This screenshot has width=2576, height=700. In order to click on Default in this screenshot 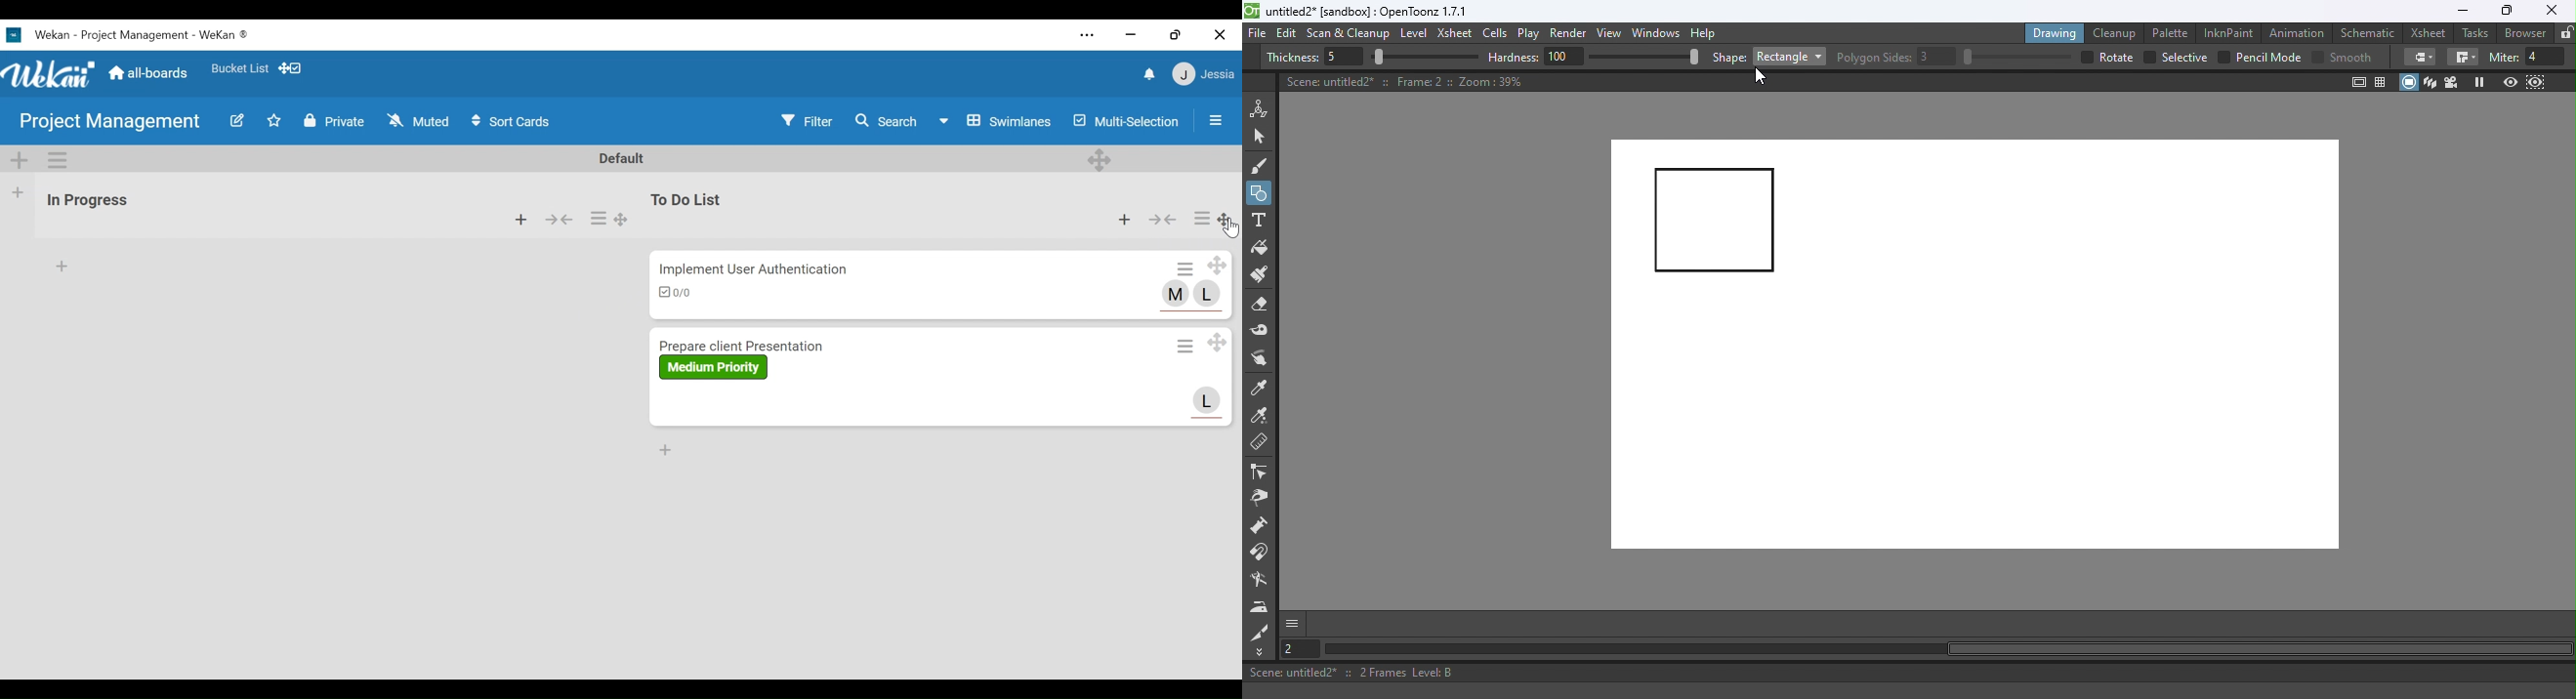, I will do `click(624, 160)`.